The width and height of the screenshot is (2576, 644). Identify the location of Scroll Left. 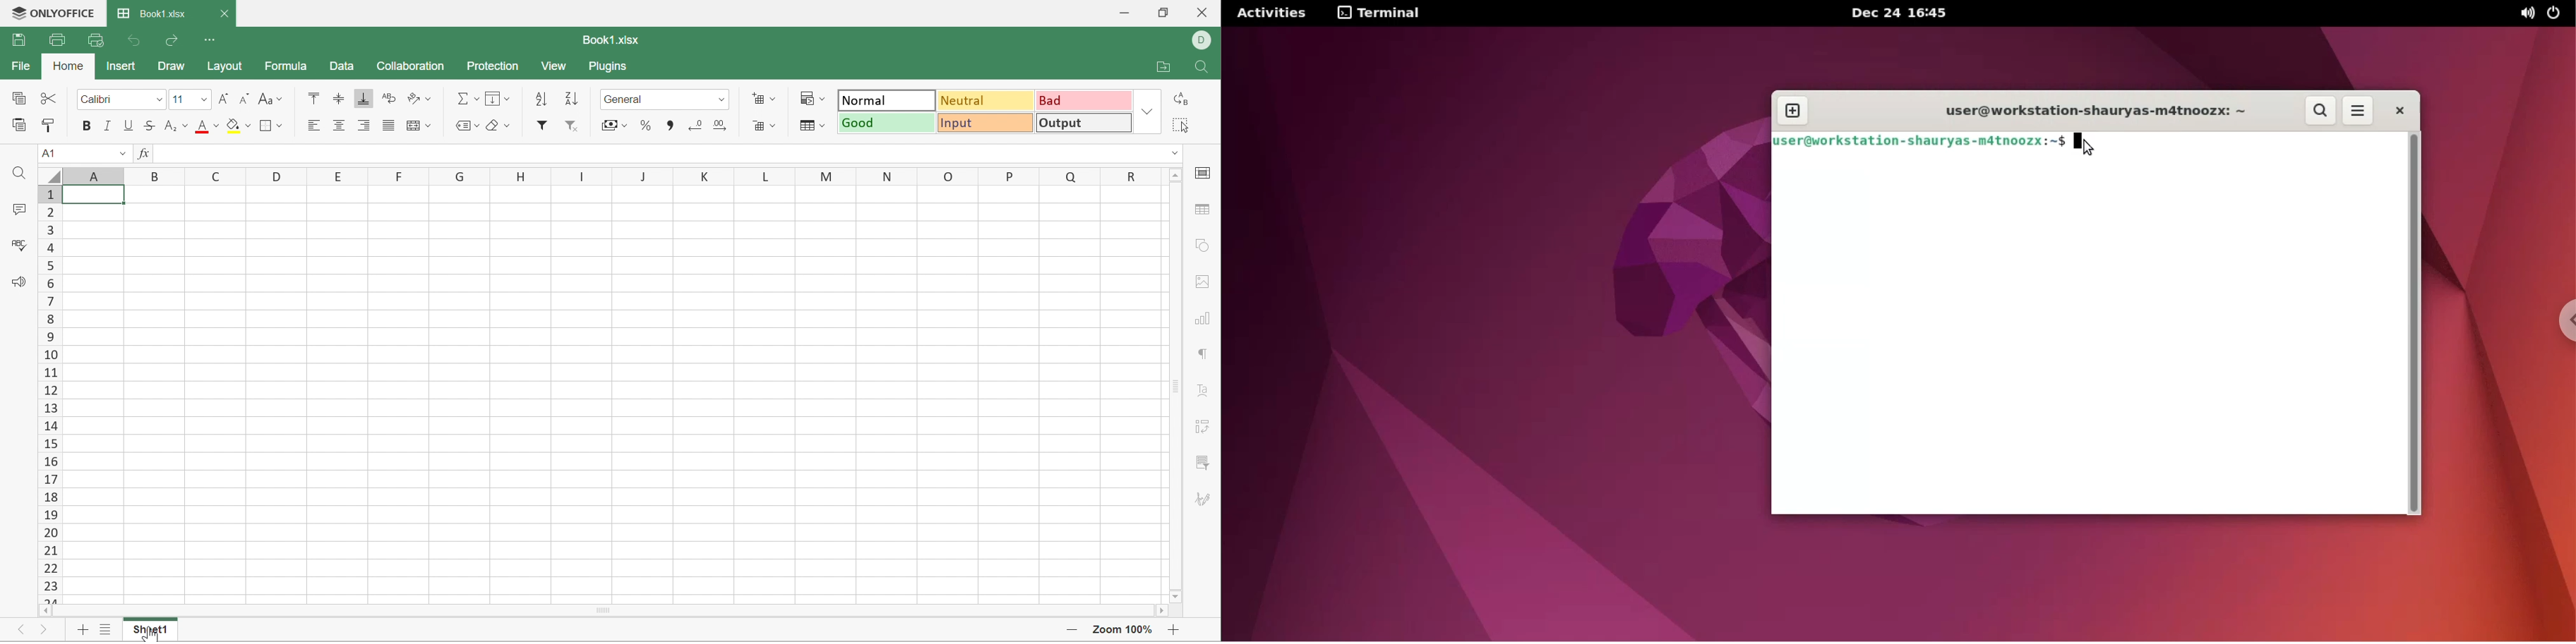
(43, 610).